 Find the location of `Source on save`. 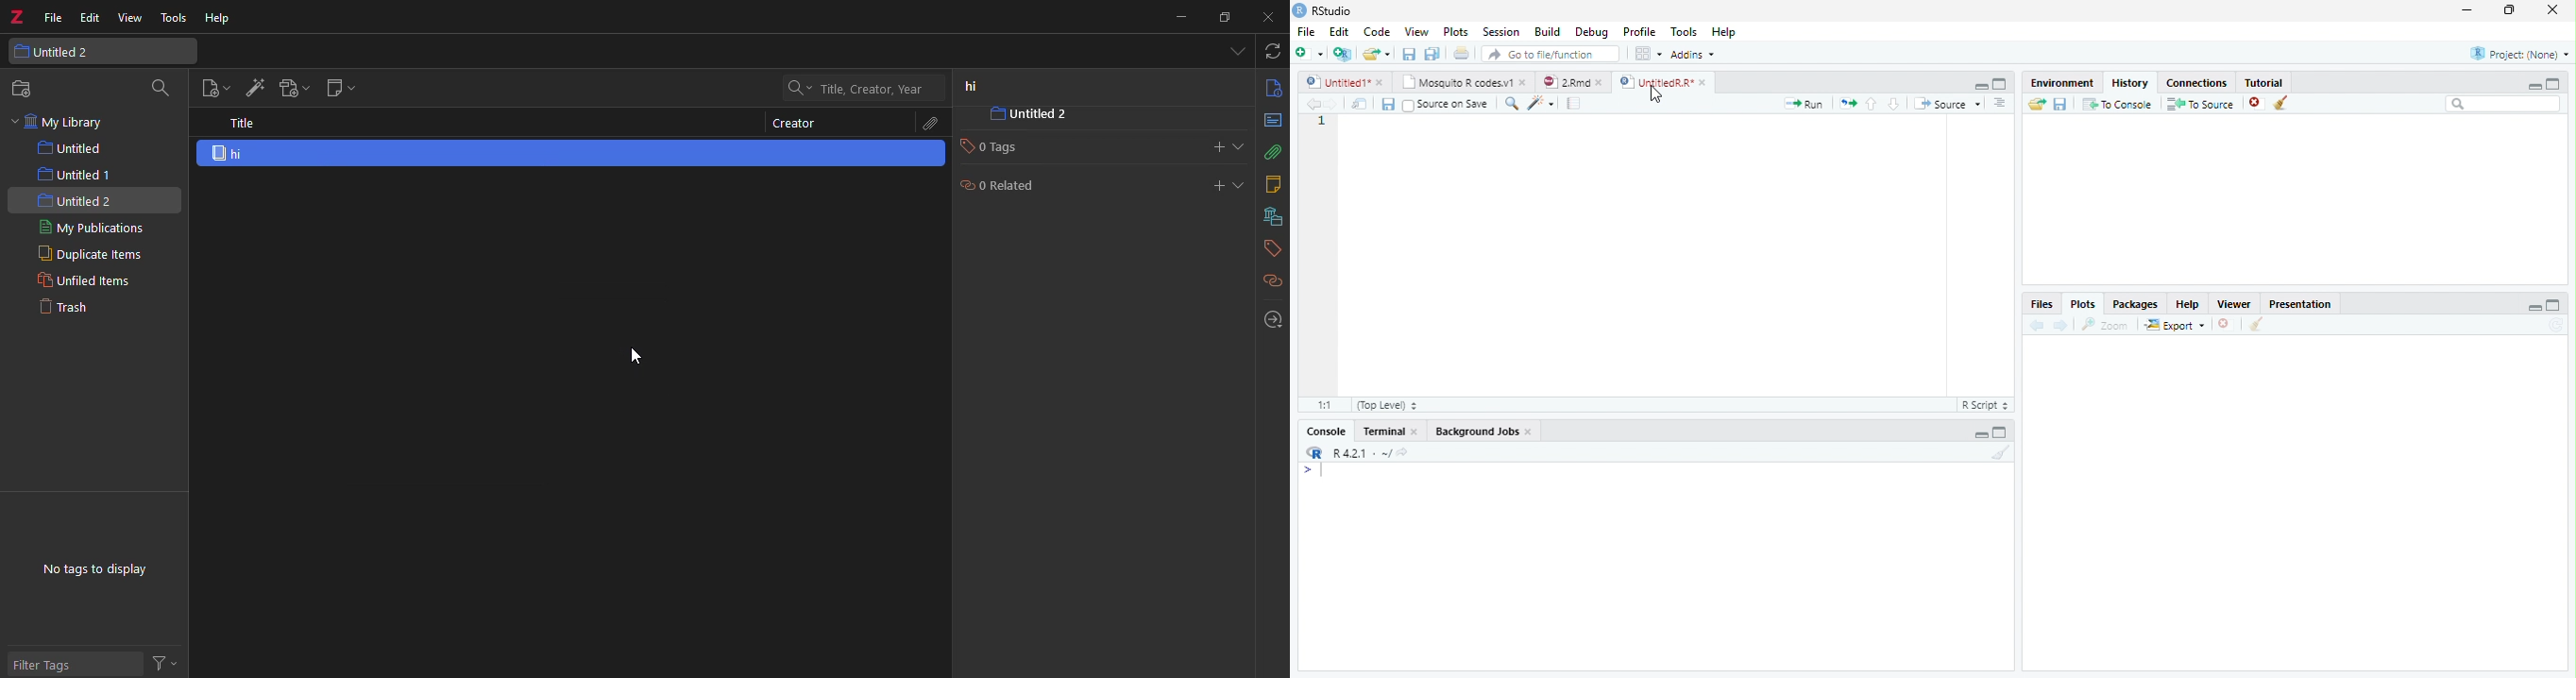

Source on save is located at coordinates (1447, 105).